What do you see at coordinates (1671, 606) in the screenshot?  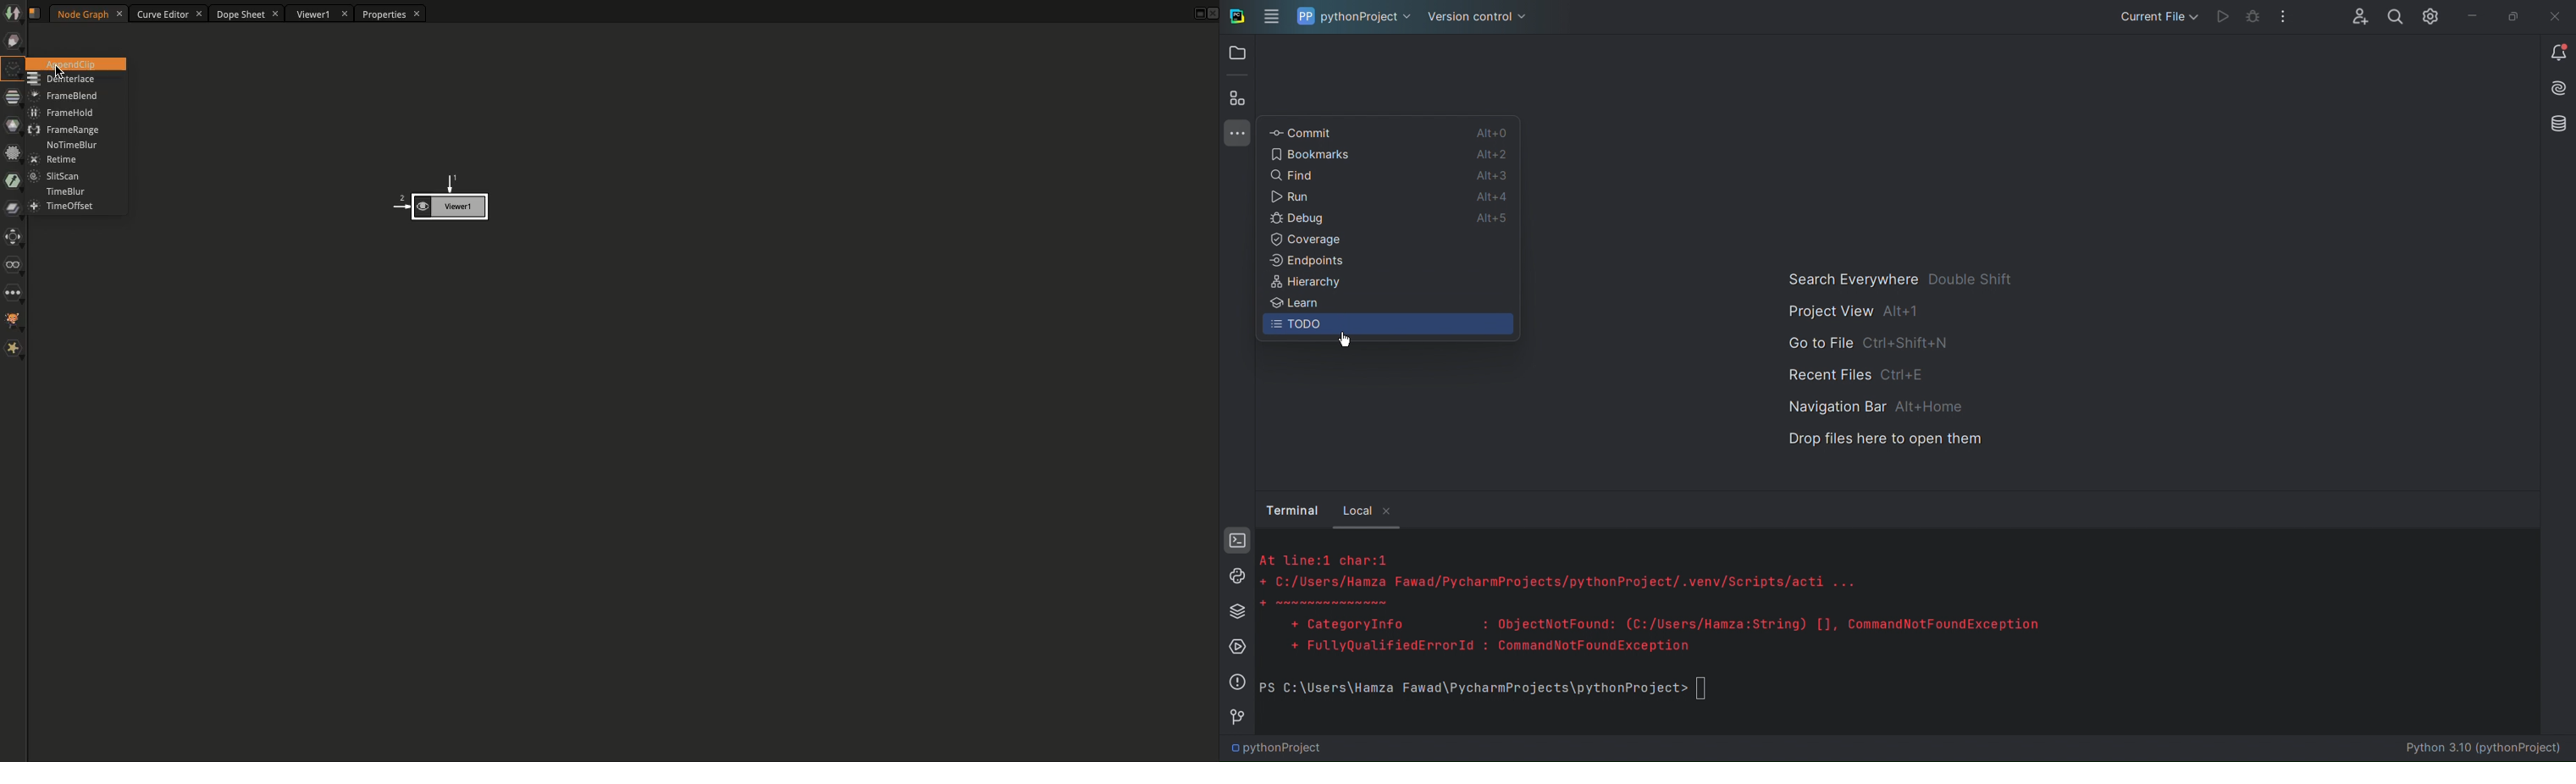 I see `\At line:1 char:1+ C:/Users/Hamza Fawad/PycharmProjects/pythonProject/.venv/Scripts/acti ...SEER+ CategoryInfo : ObjectNotFound: (C:/Users/Hamza:String) [], CommandNotFoundException+ FullyQualifiedErrorId : CommandNotFoundException ` at bounding box center [1671, 606].